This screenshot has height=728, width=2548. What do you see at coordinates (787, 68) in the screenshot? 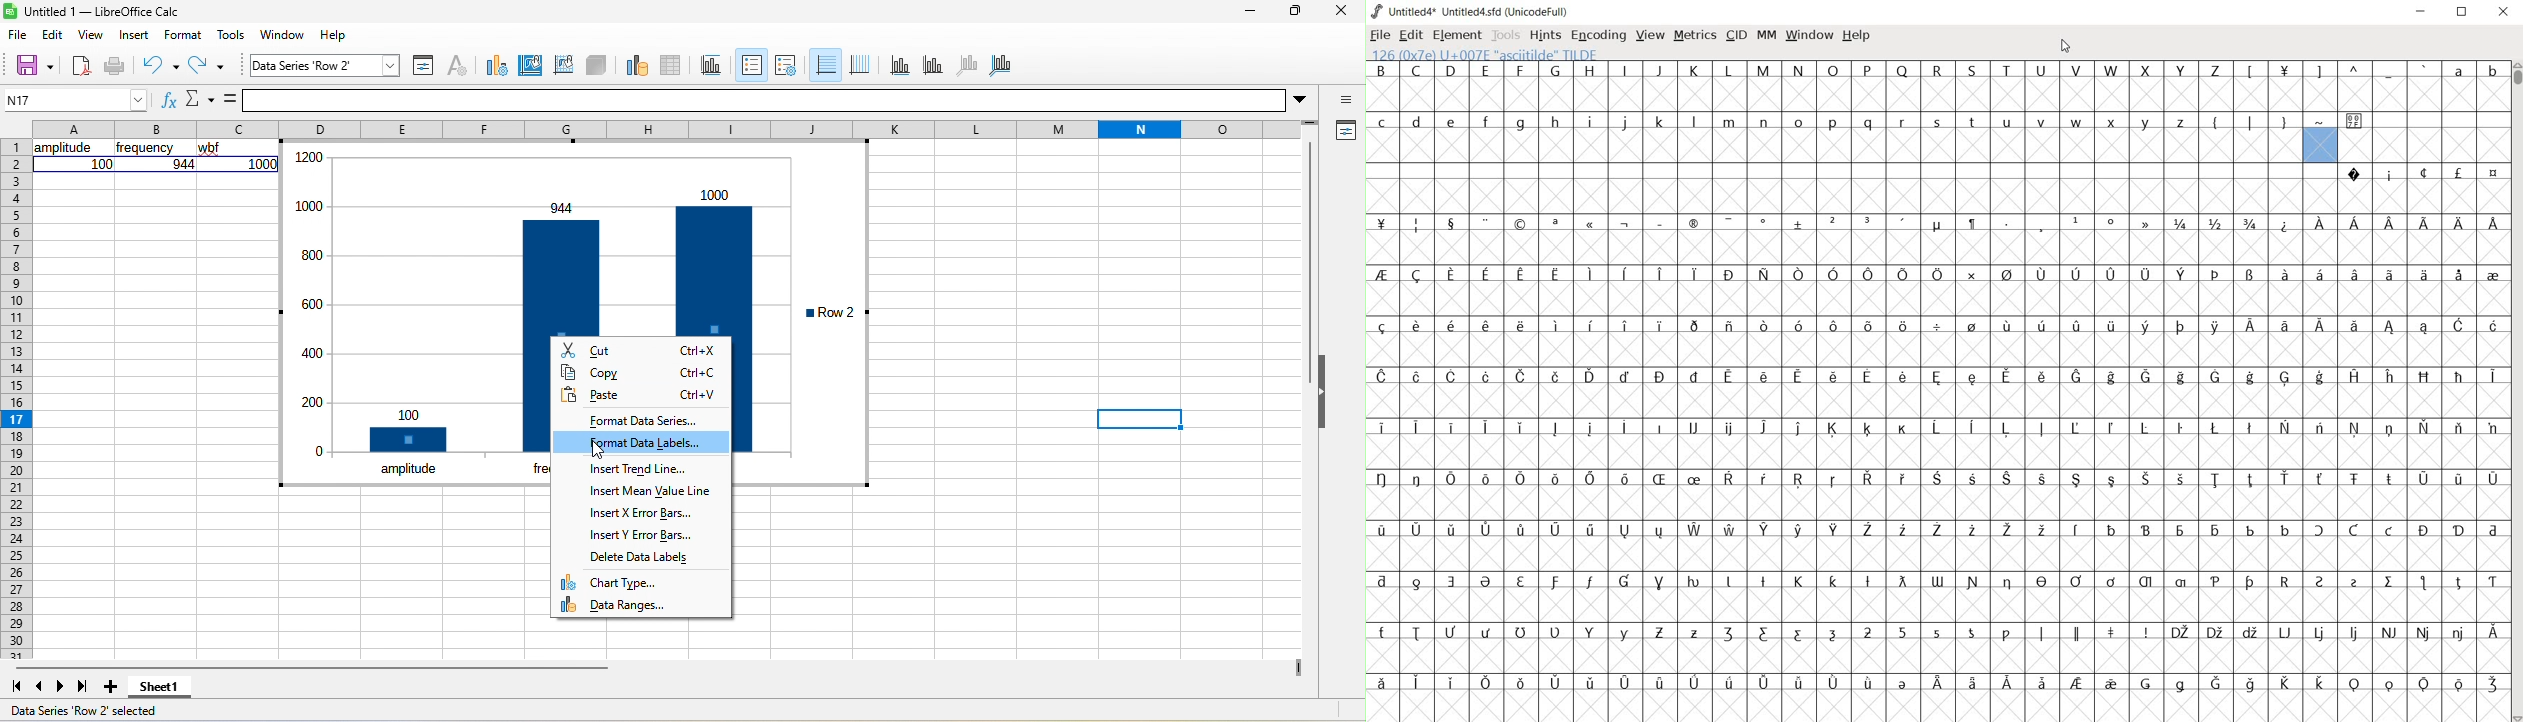
I see `legend ` at bounding box center [787, 68].